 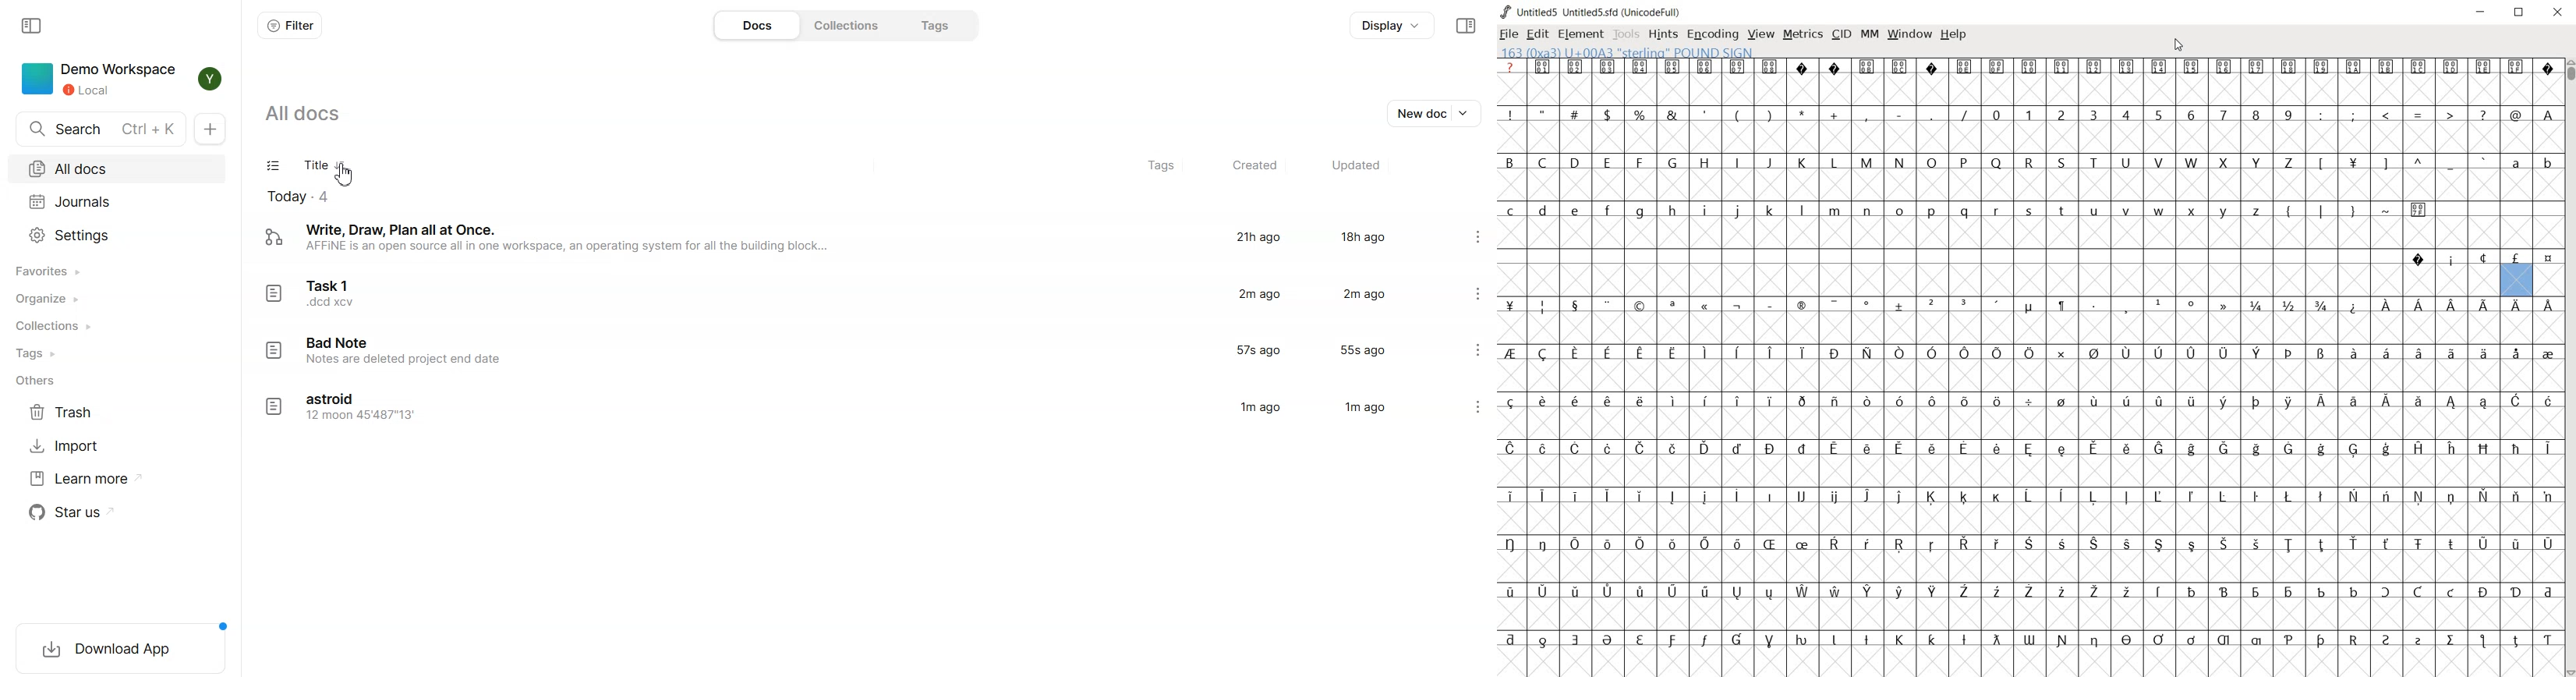 What do you see at coordinates (2518, 13) in the screenshot?
I see `maximize` at bounding box center [2518, 13].